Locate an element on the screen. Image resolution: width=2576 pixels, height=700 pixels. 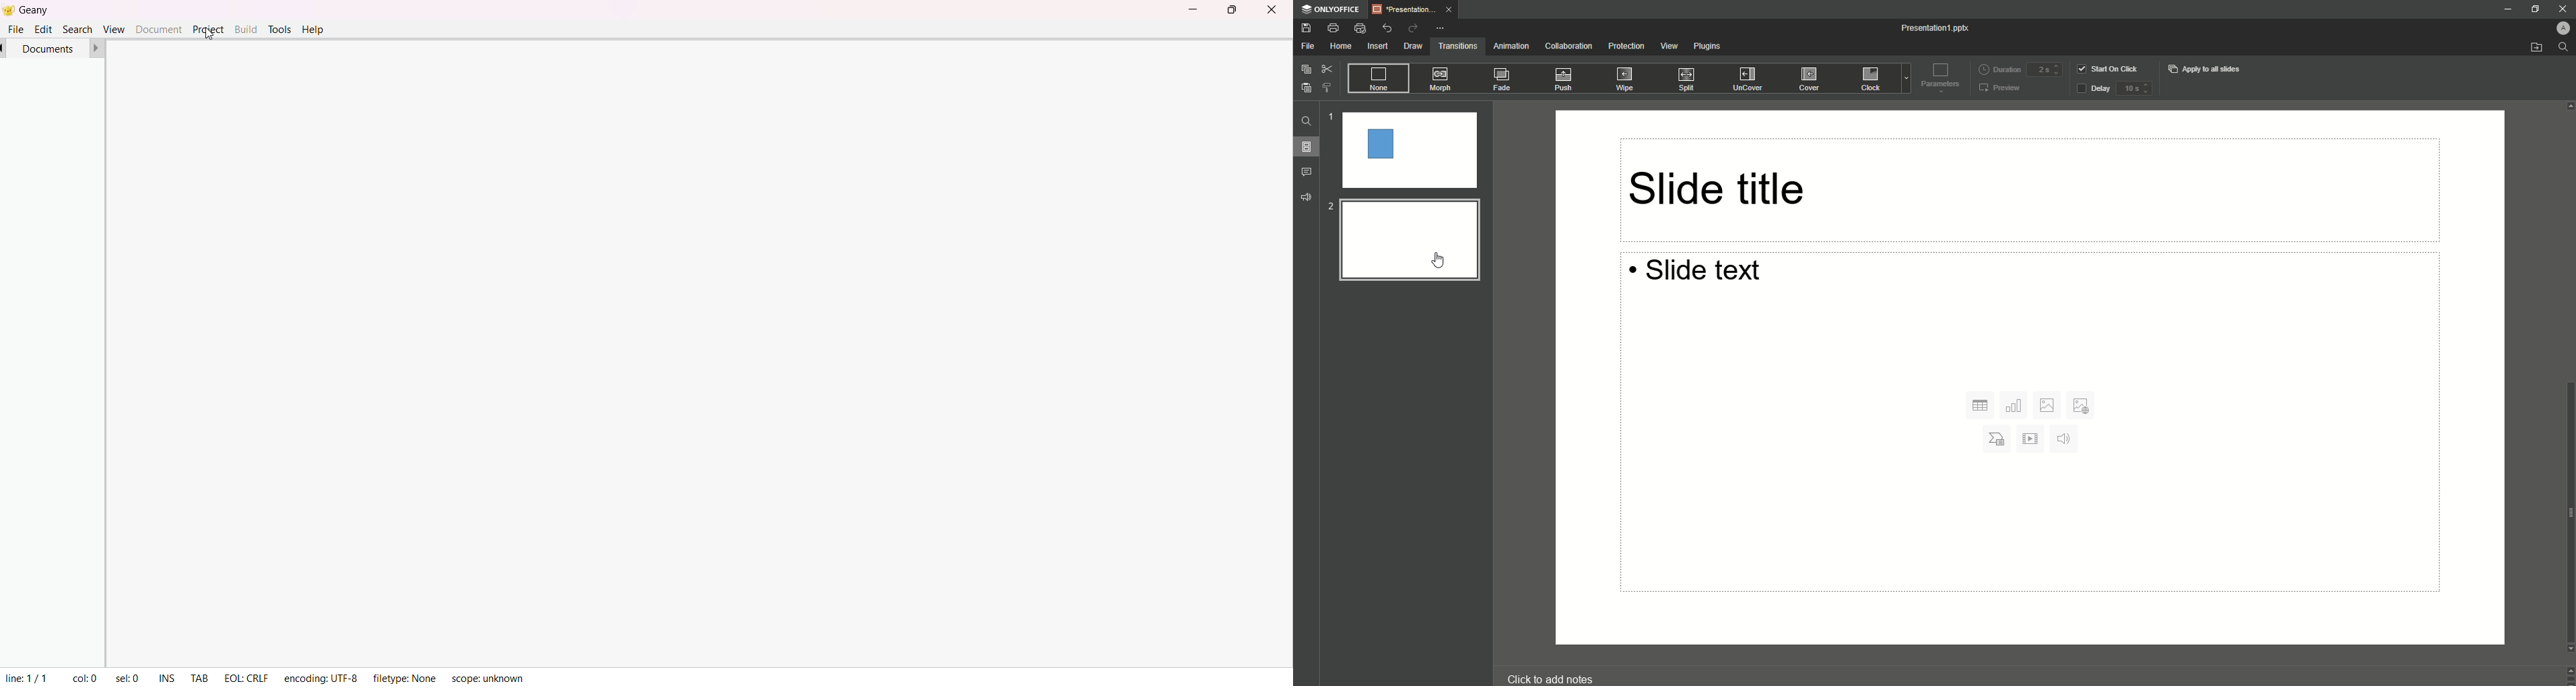
Comments is located at coordinates (1310, 173).